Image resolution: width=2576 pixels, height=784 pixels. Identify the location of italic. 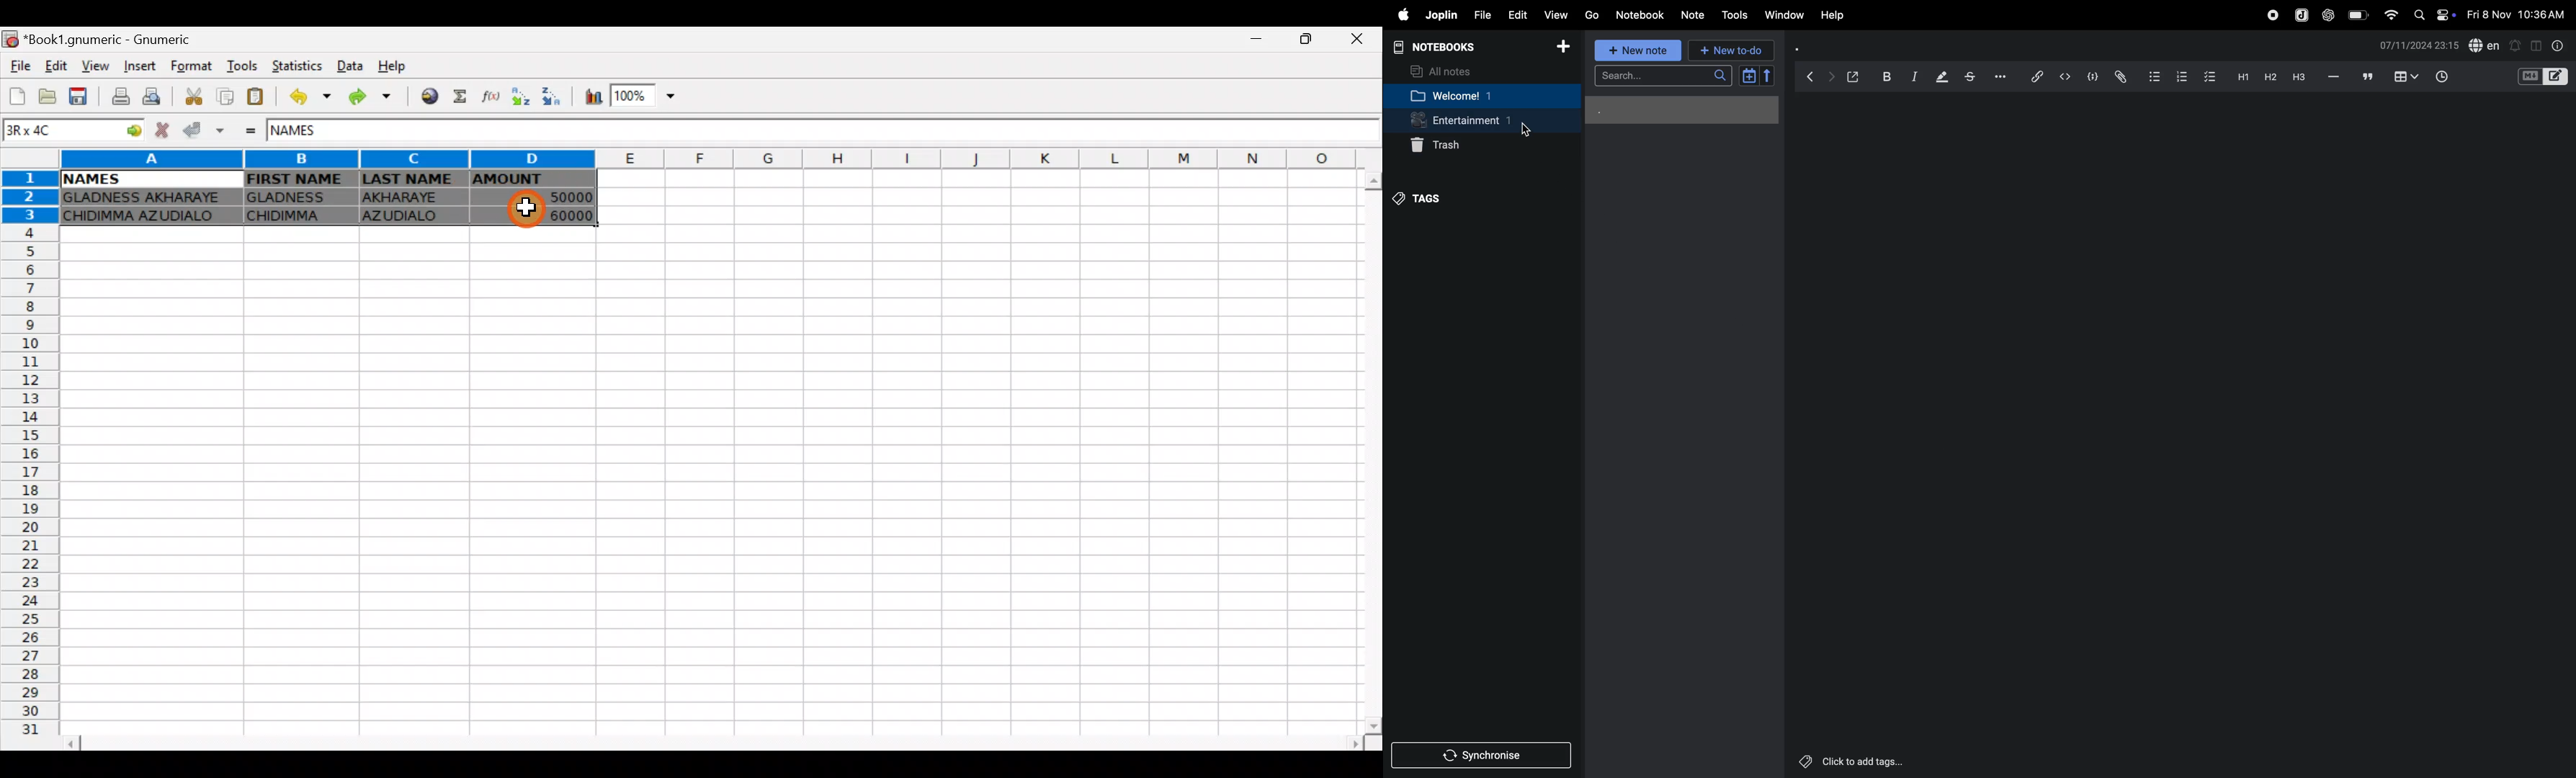
(1916, 79).